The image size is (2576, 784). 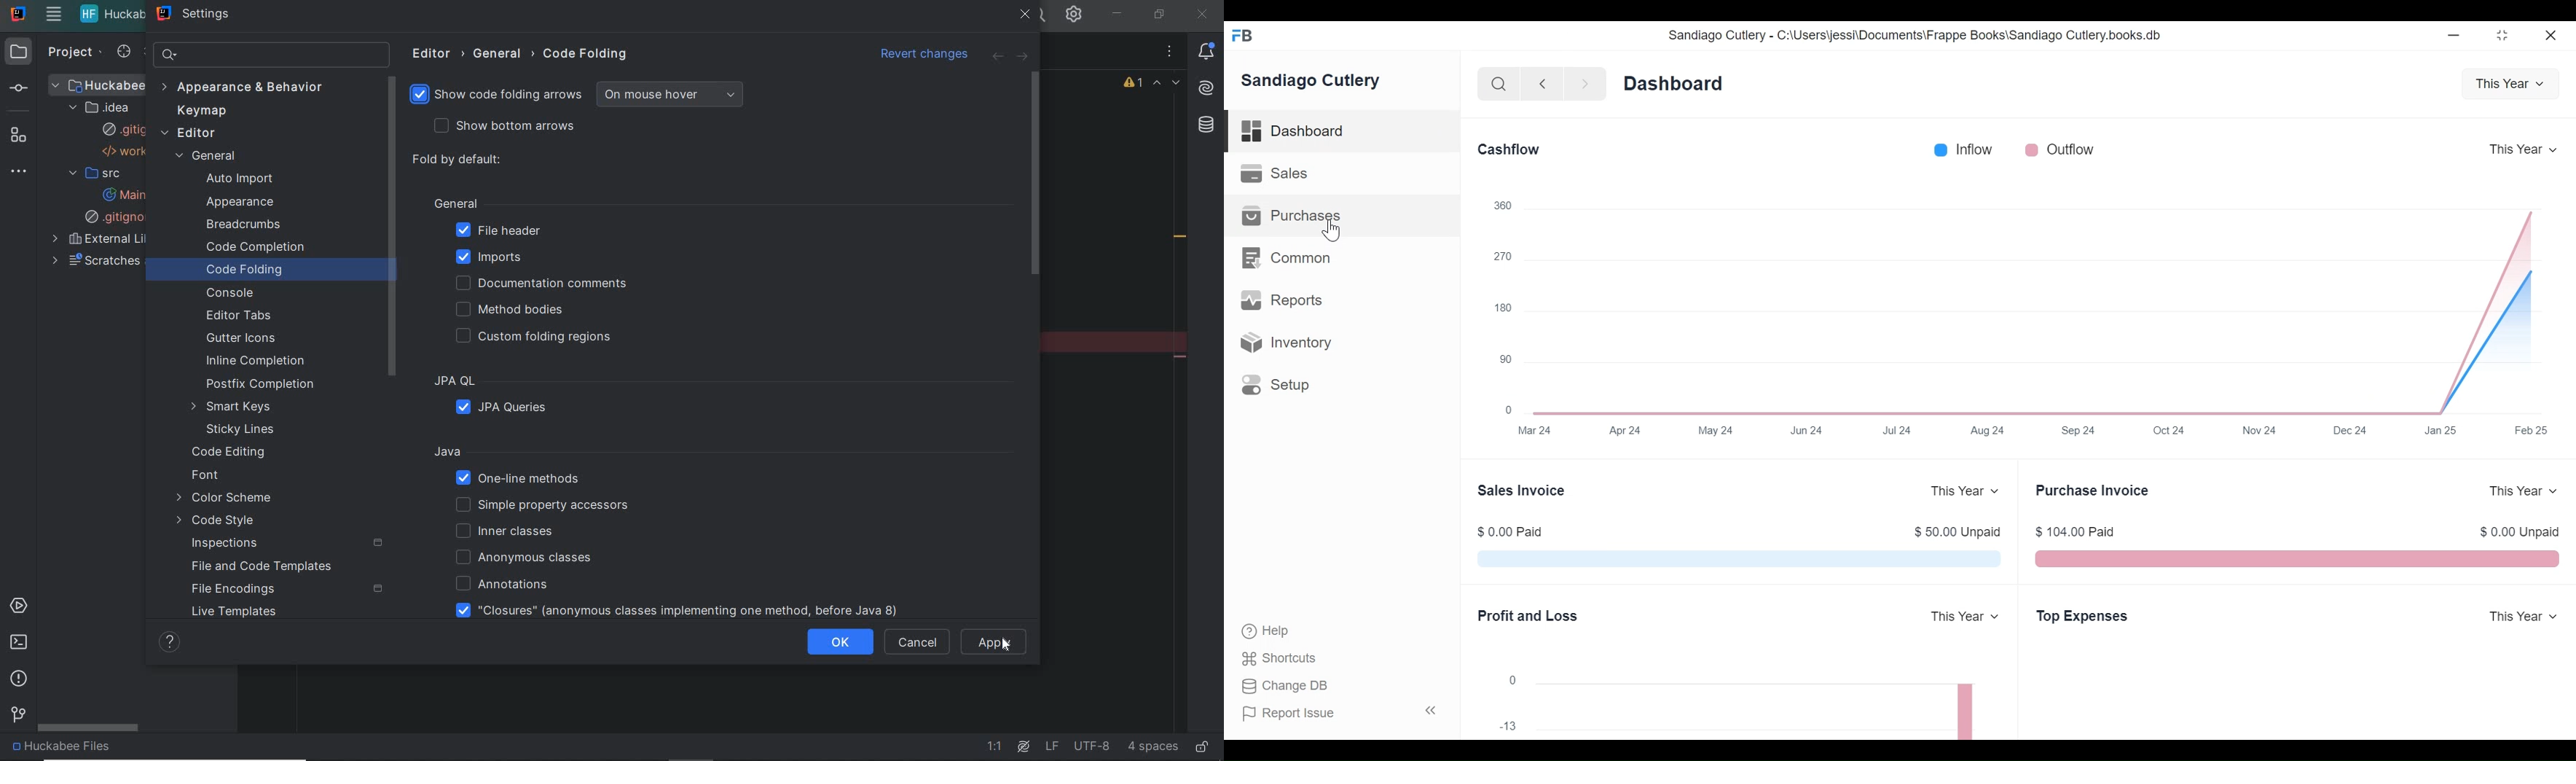 What do you see at coordinates (1975, 149) in the screenshot?
I see `Inflow` at bounding box center [1975, 149].